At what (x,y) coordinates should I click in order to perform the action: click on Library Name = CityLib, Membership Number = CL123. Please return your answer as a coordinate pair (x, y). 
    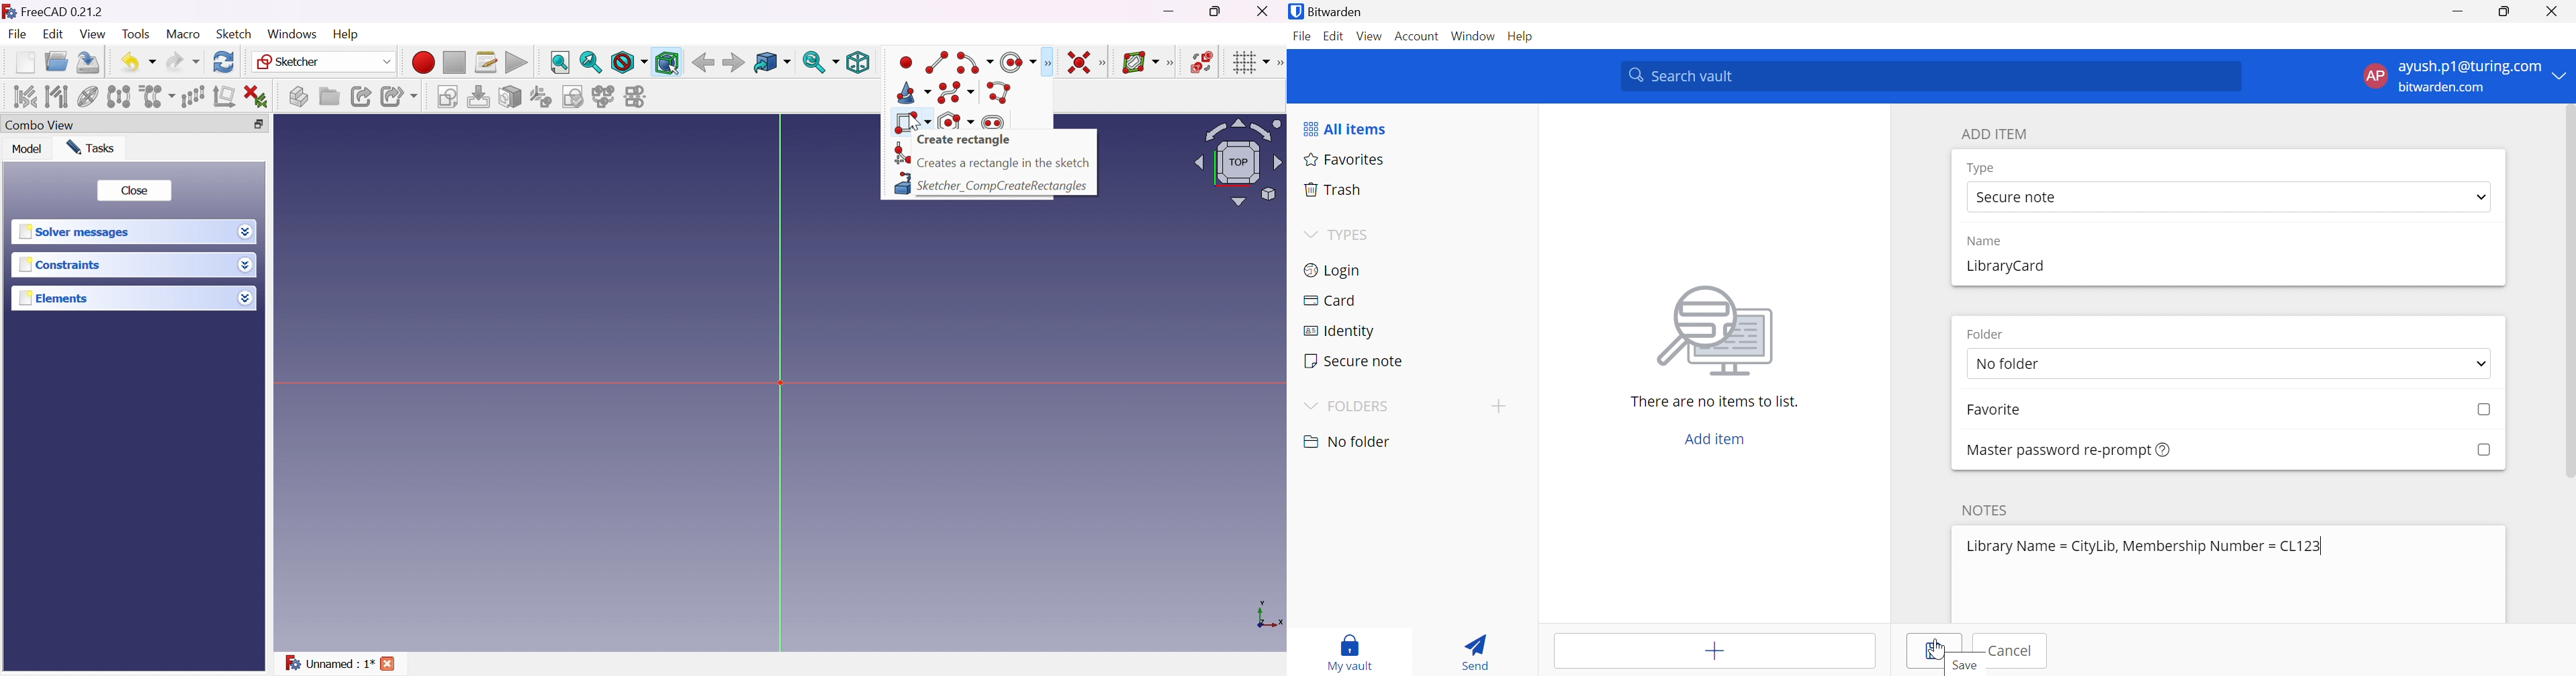
    Looking at the image, I should click on (2152, 545).